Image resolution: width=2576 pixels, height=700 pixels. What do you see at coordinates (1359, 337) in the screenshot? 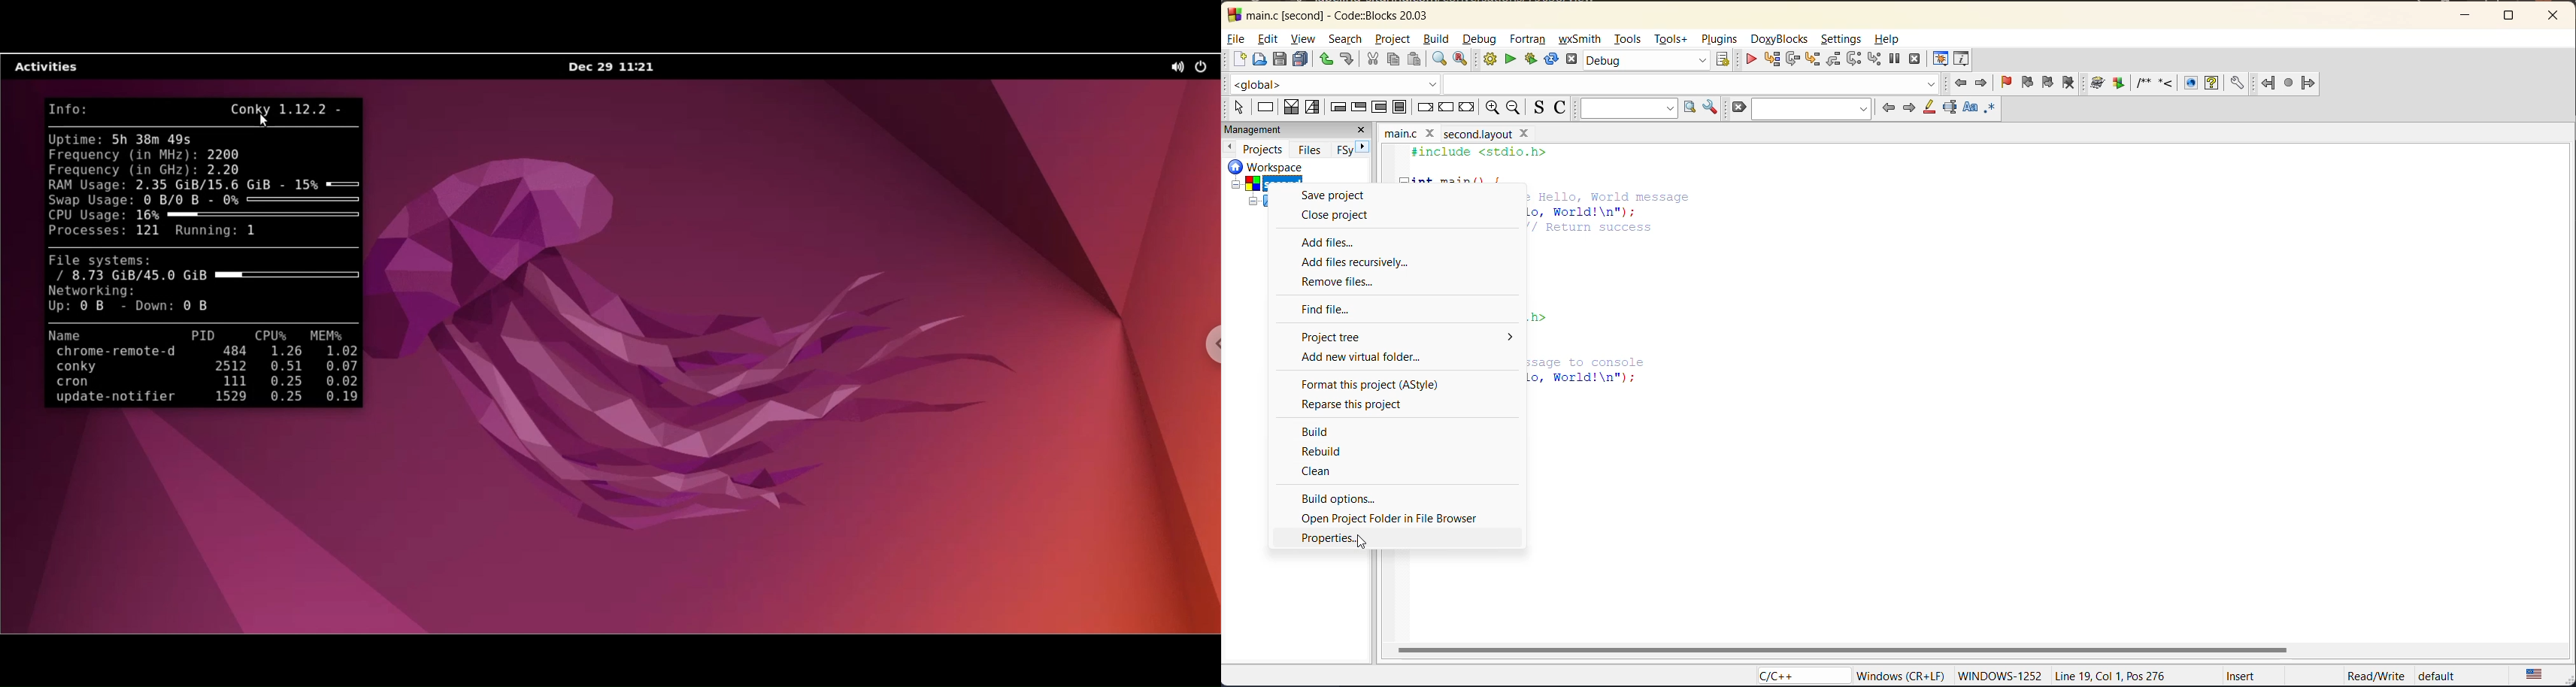
I see `project tree` at bounding box center [1359, 337].